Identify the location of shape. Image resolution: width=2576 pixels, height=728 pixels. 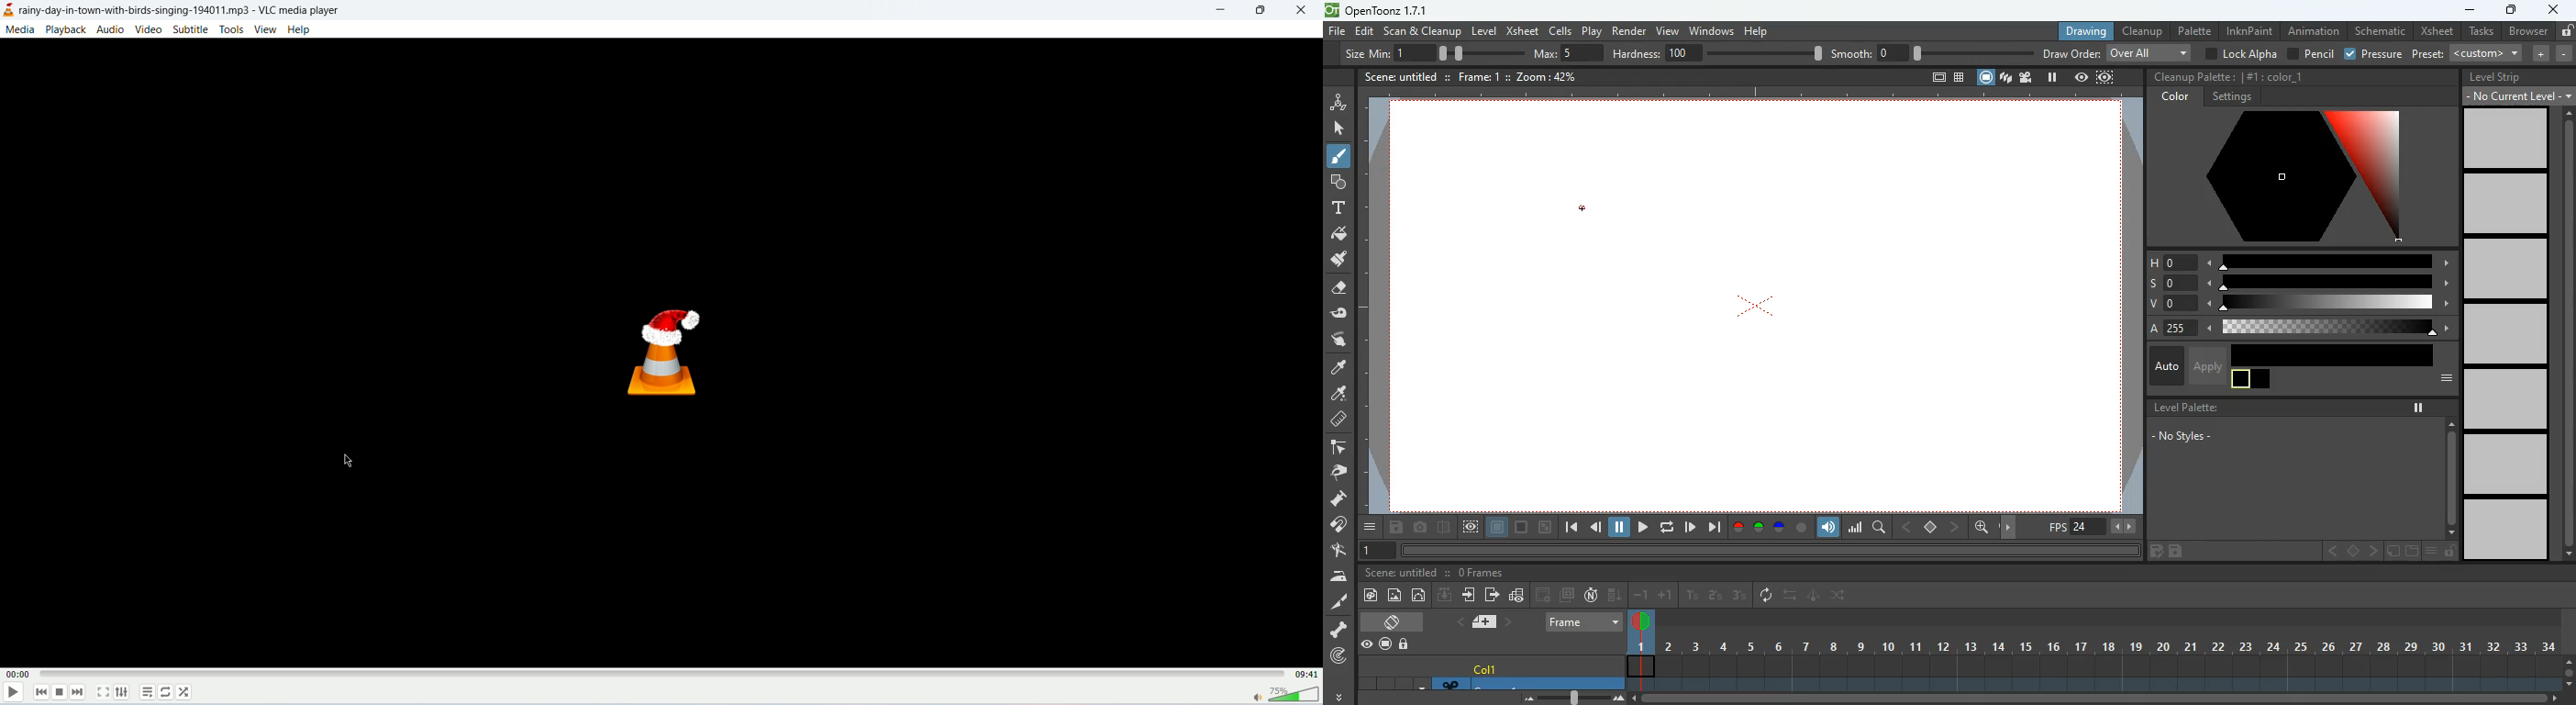
(1335, 181).